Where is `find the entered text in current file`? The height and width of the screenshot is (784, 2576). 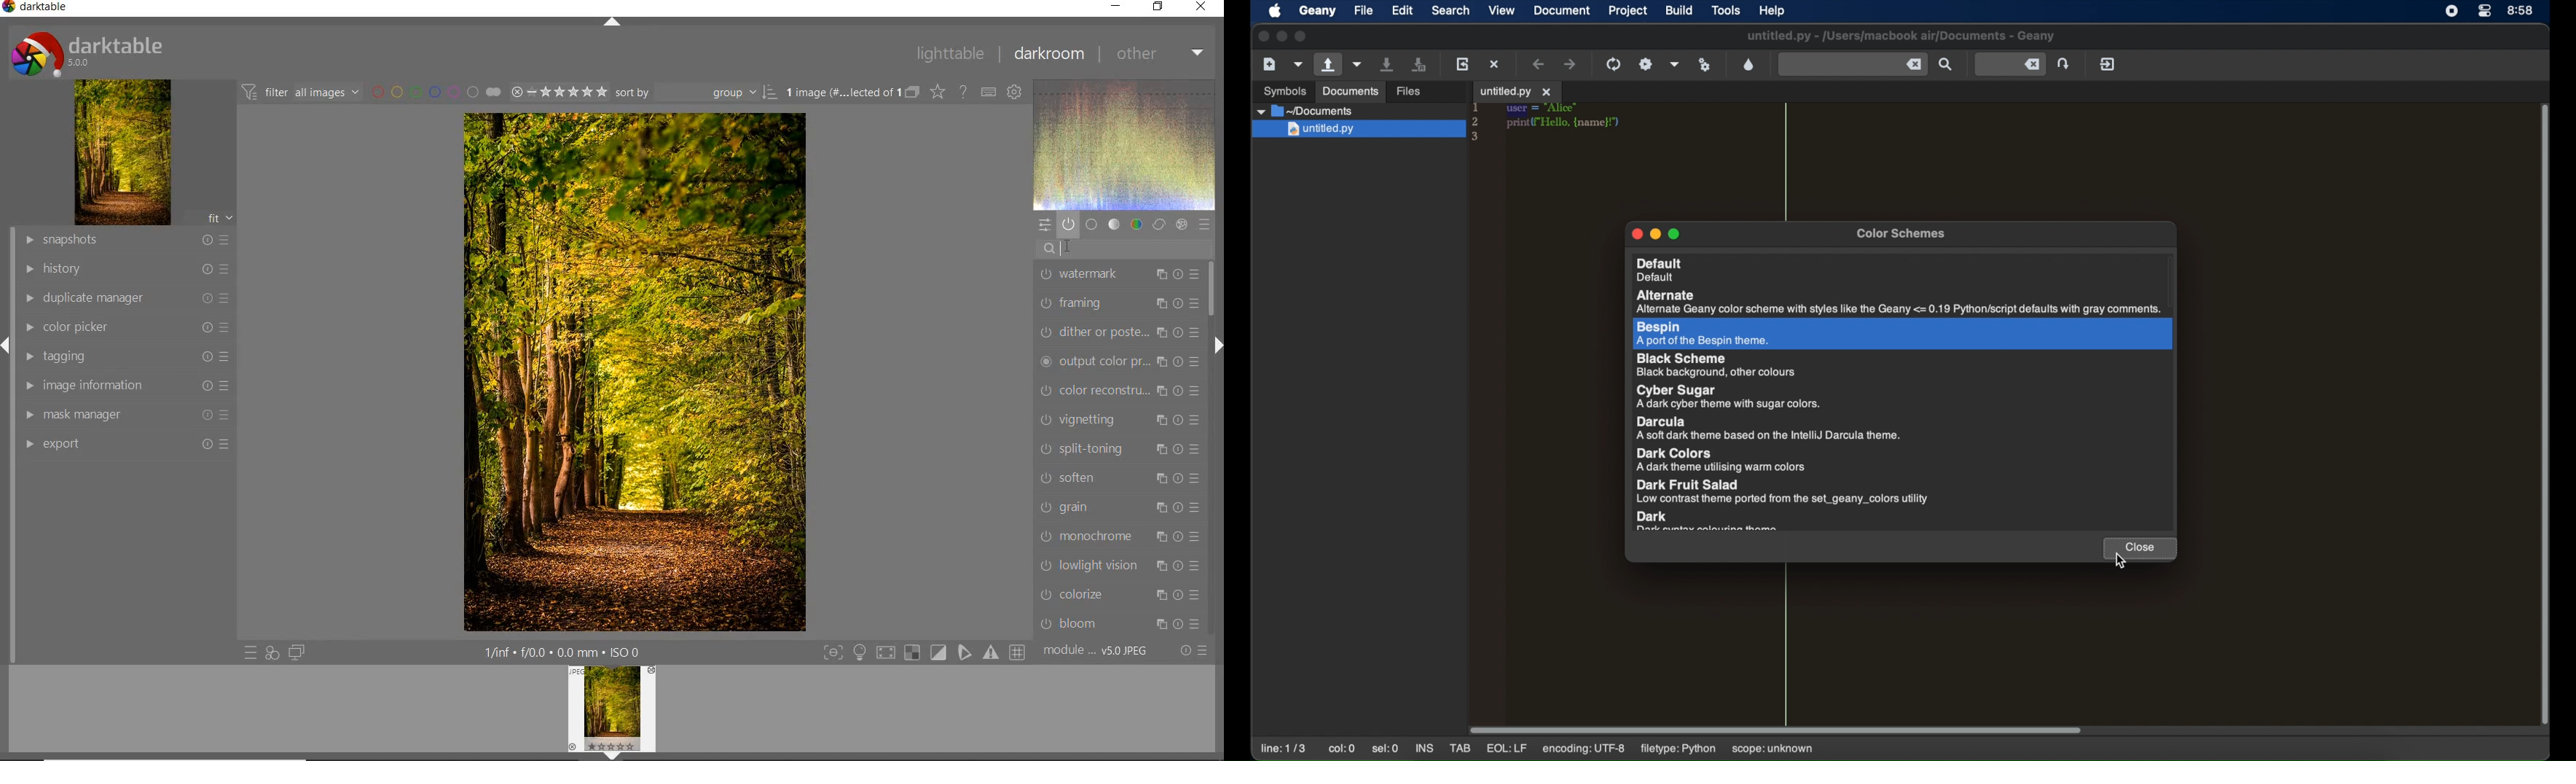
find the entered text in current file is located at coordinates (1852, 63).